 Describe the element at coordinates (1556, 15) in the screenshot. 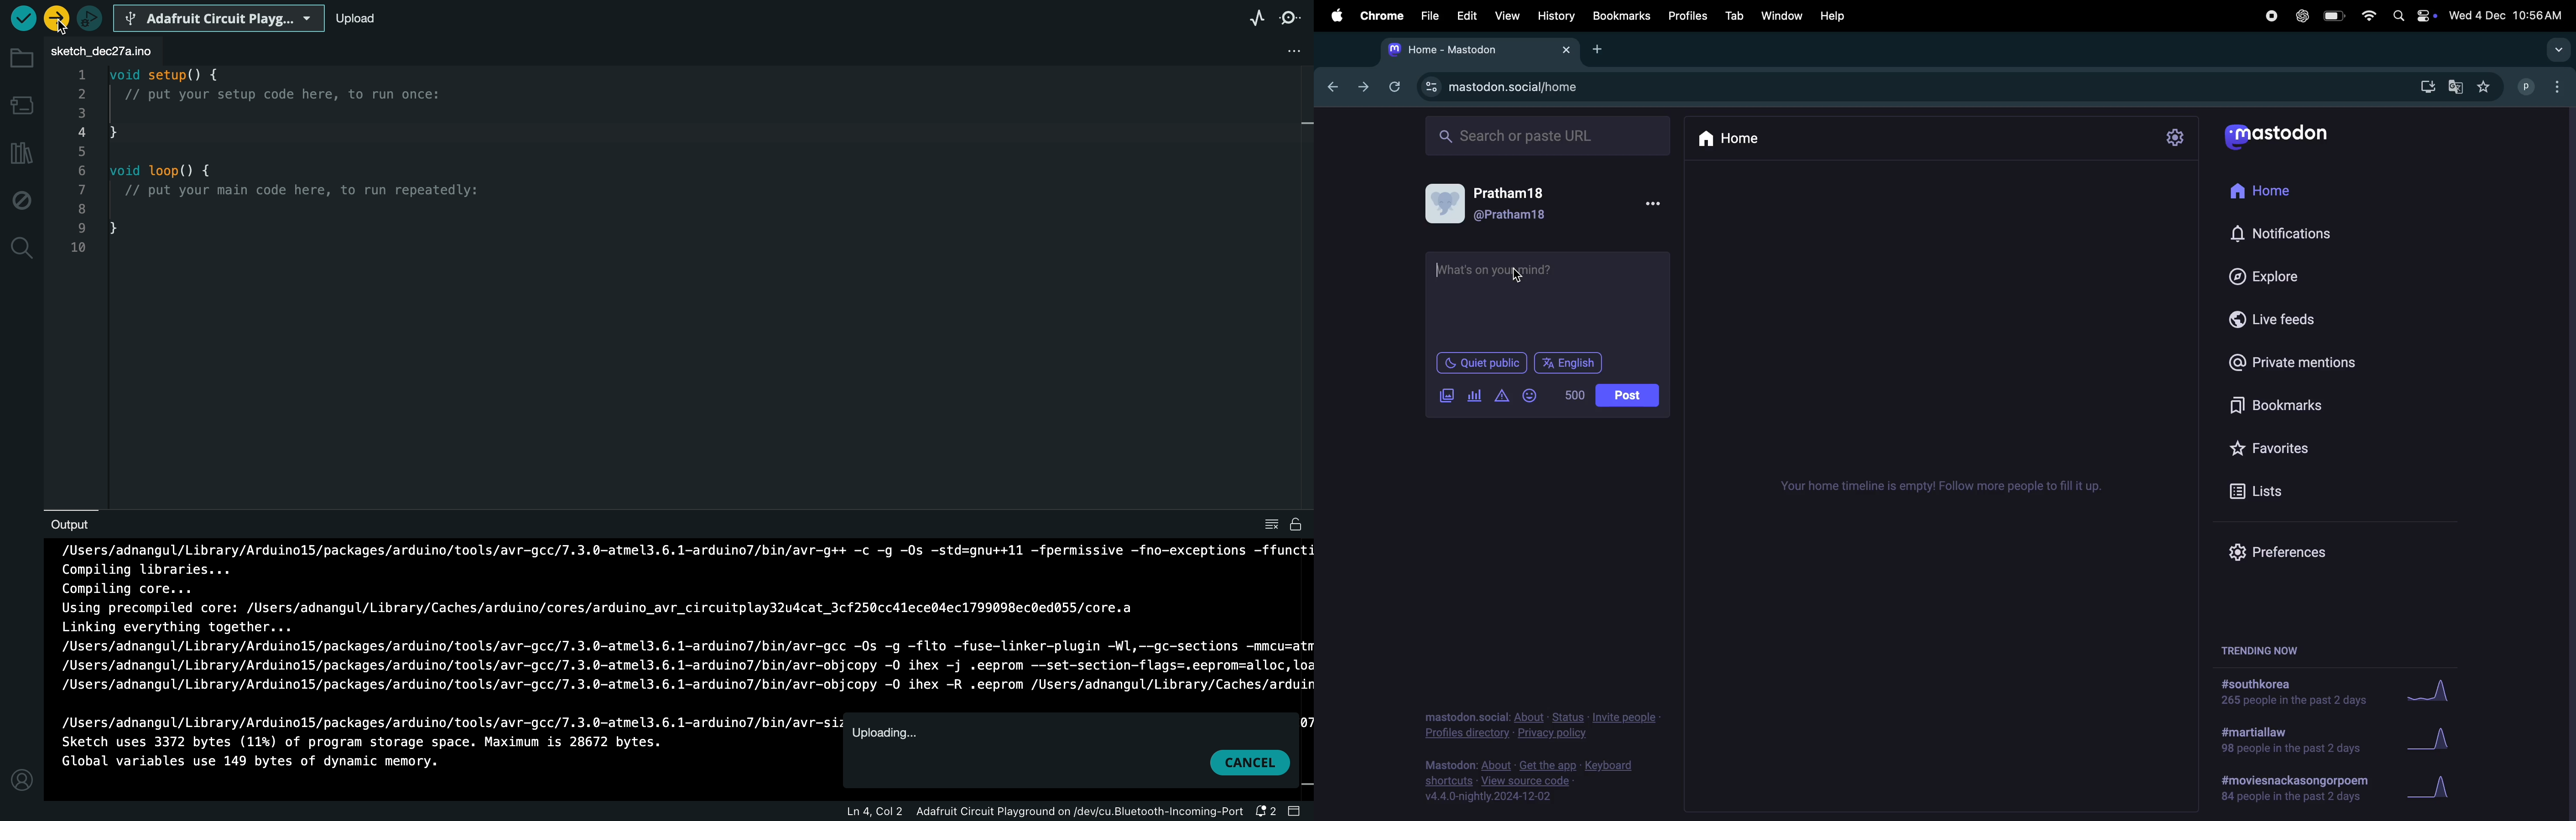

I see `history` at that location.